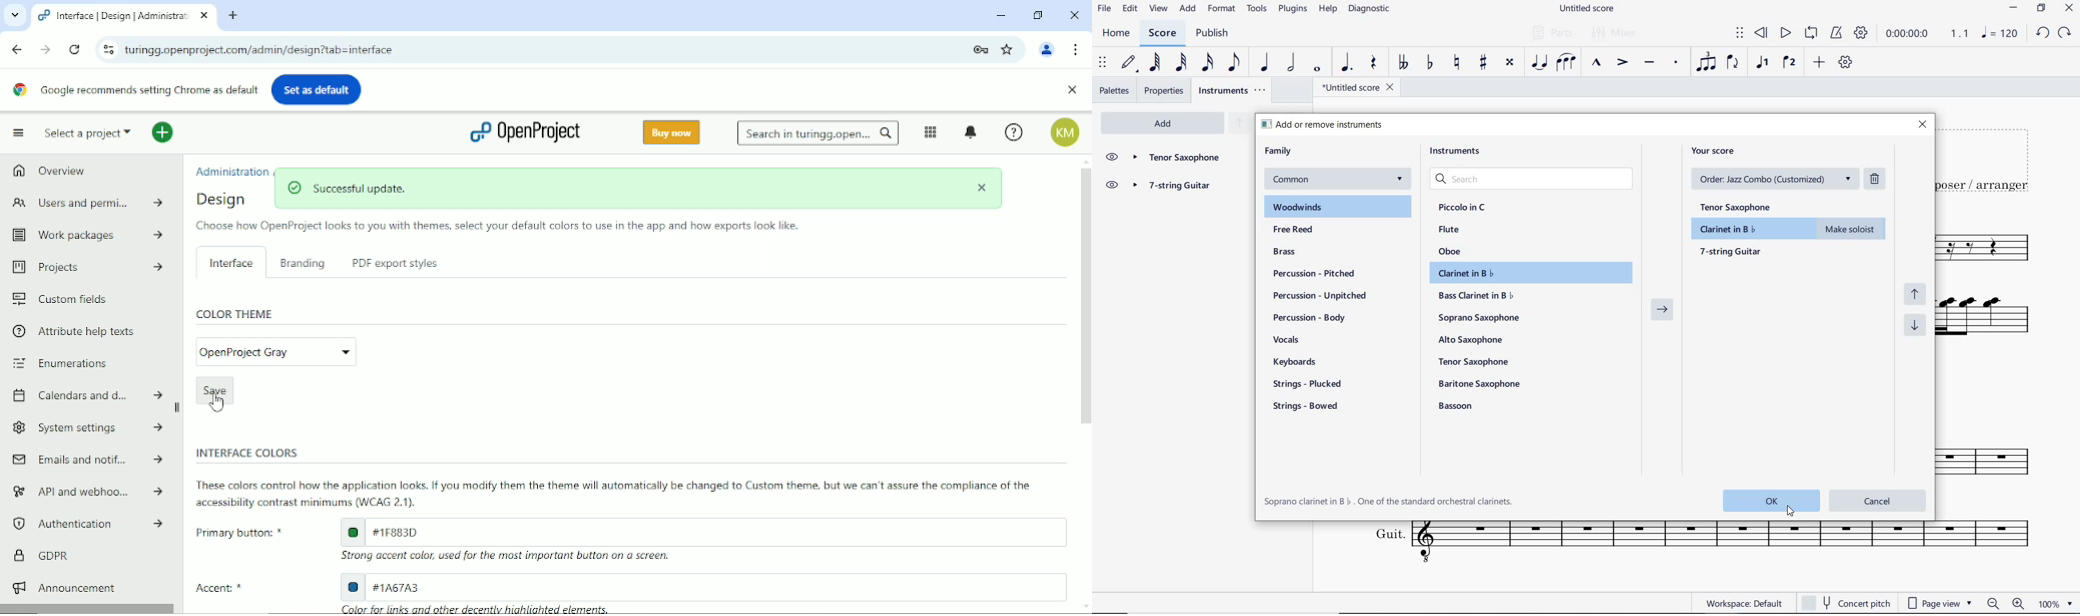 The image size is (2100, 616). What do you see at coordinates (87, 460) in the screenshot?
I see `Emails and notifications` at bounding box center [87, 460].